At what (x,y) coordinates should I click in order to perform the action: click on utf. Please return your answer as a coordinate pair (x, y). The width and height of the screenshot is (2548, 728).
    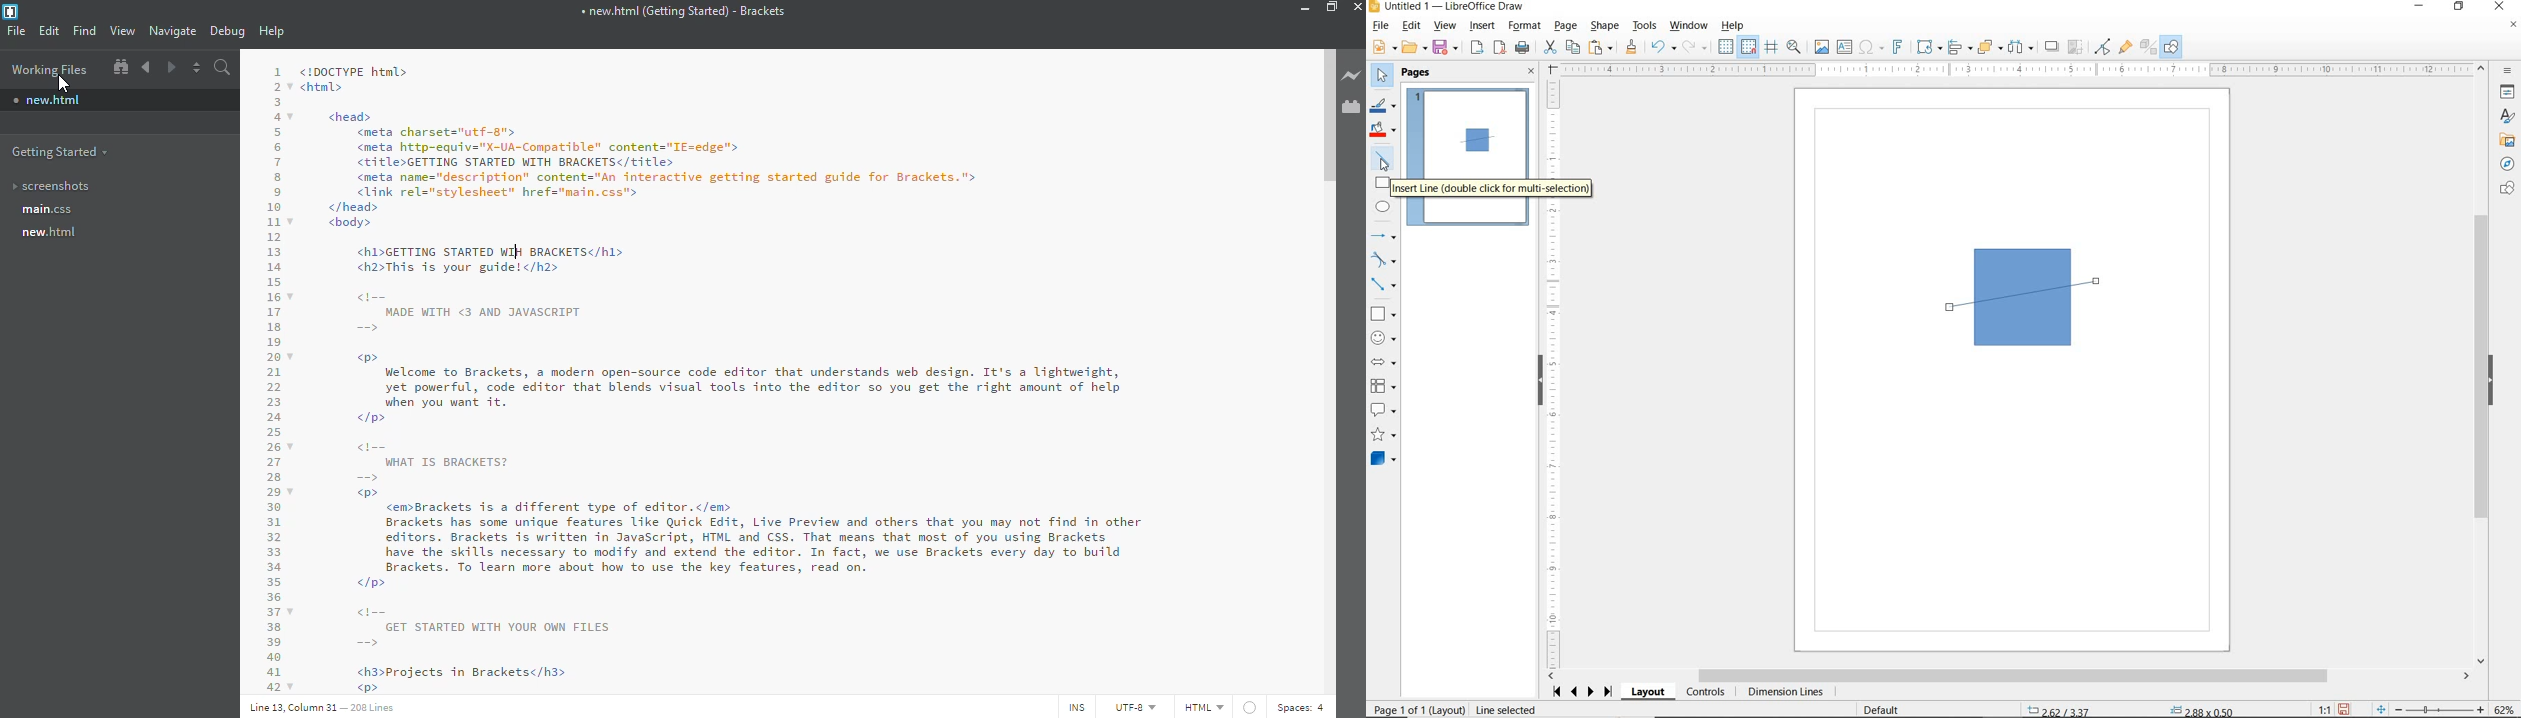
    Looking at the image, I should click on (1134, 706).